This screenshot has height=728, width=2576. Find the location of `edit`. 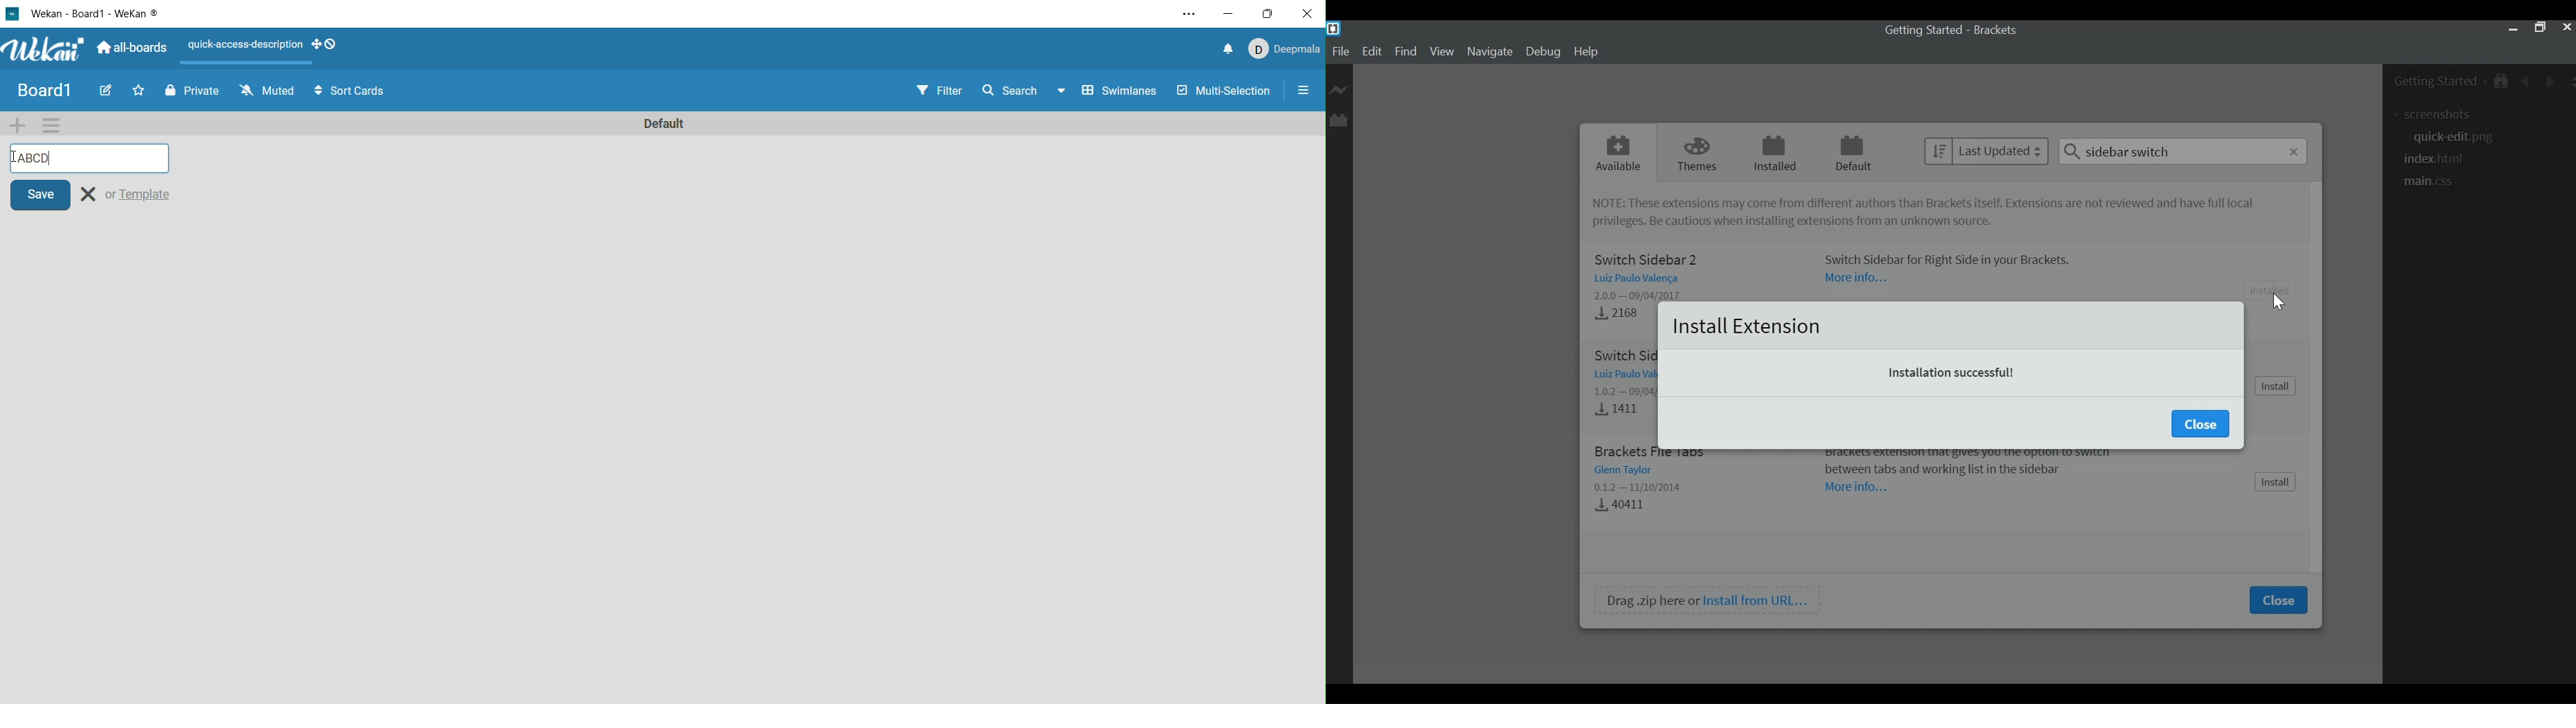

edit is located at coordinates (103, 91).